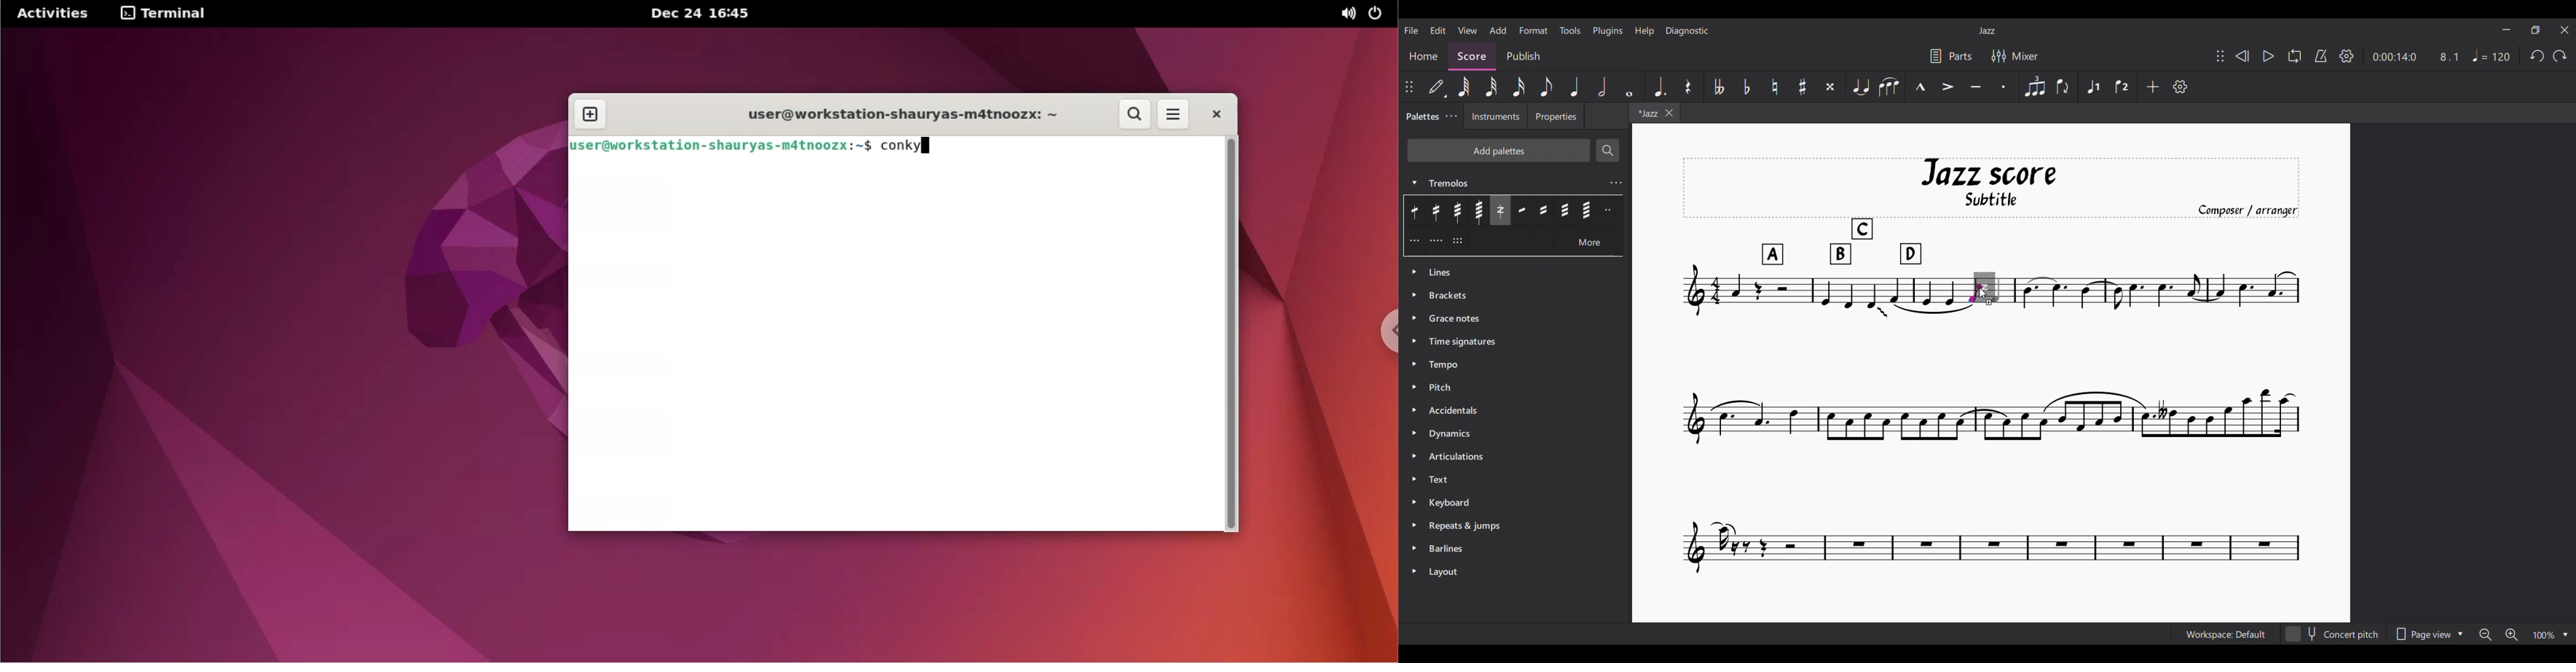 The width and height of the screenshot is (2576, 672). Describe the element at coordinates (1747, 87) in the screenshot. I see `Toggle flat` at that location.